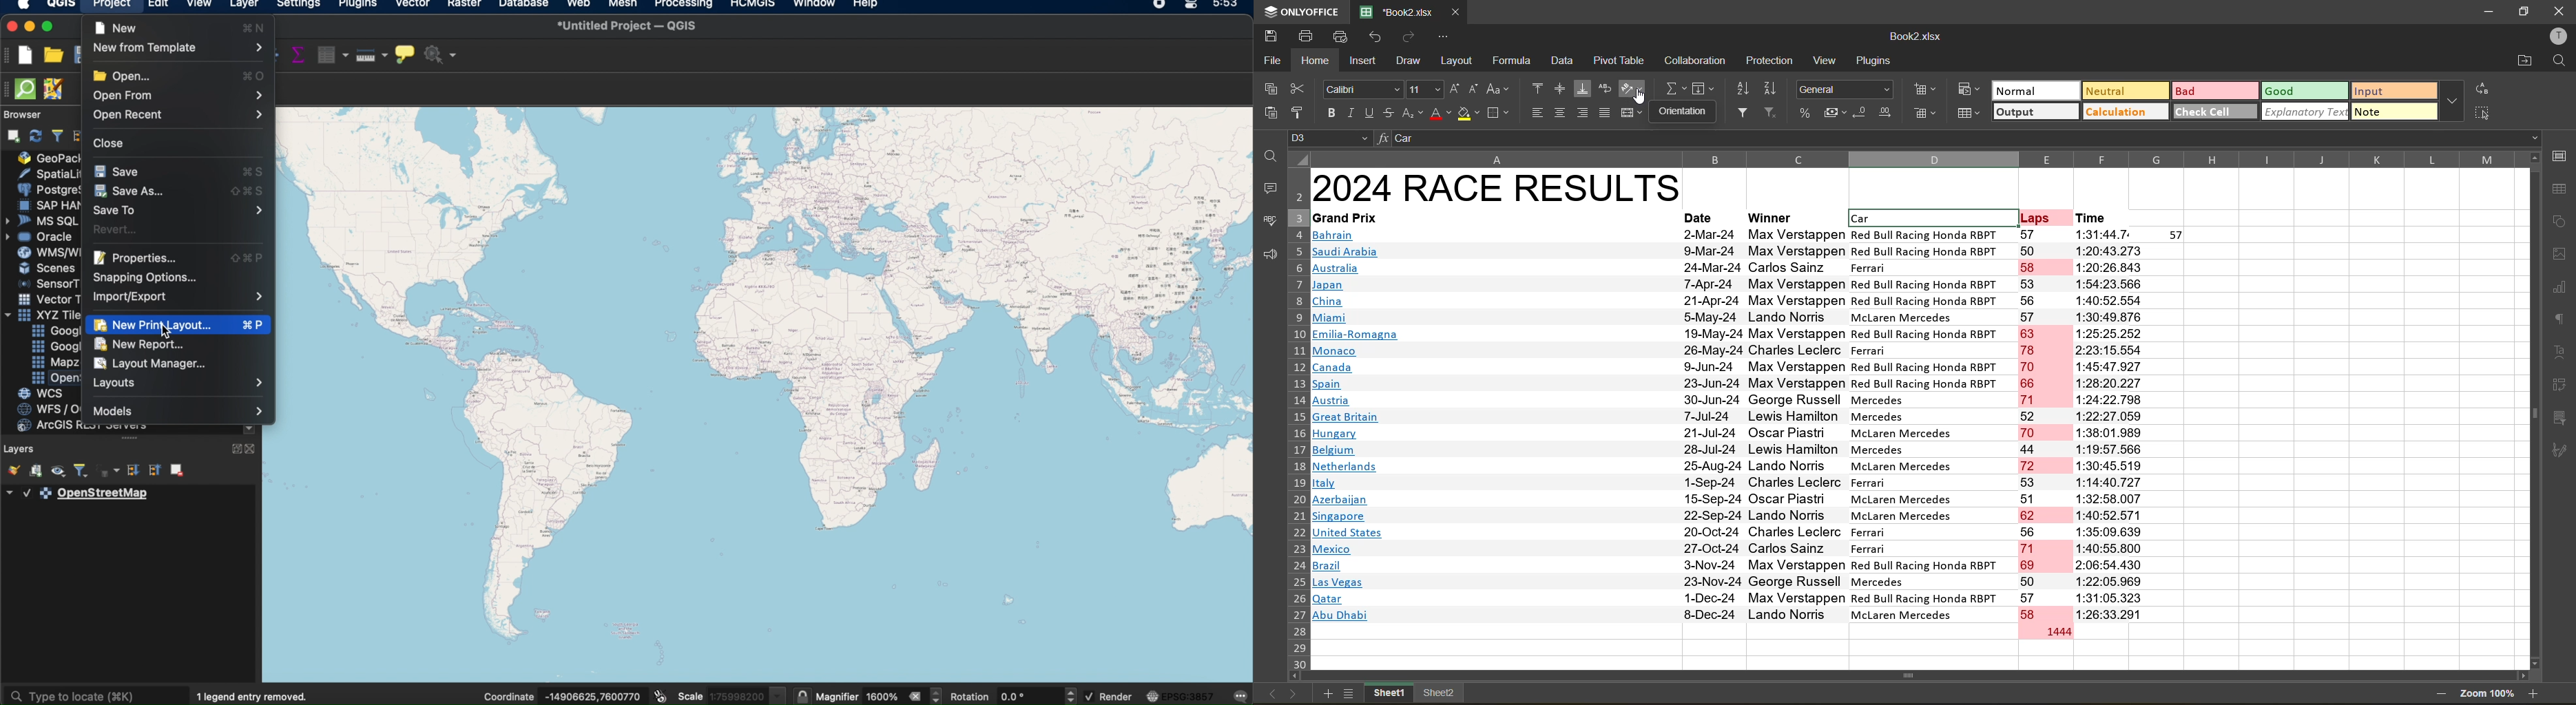  What do you see at coordinates (1845, 90) in the screenshot?
I see `number format` at bounding box center [1845, 90].